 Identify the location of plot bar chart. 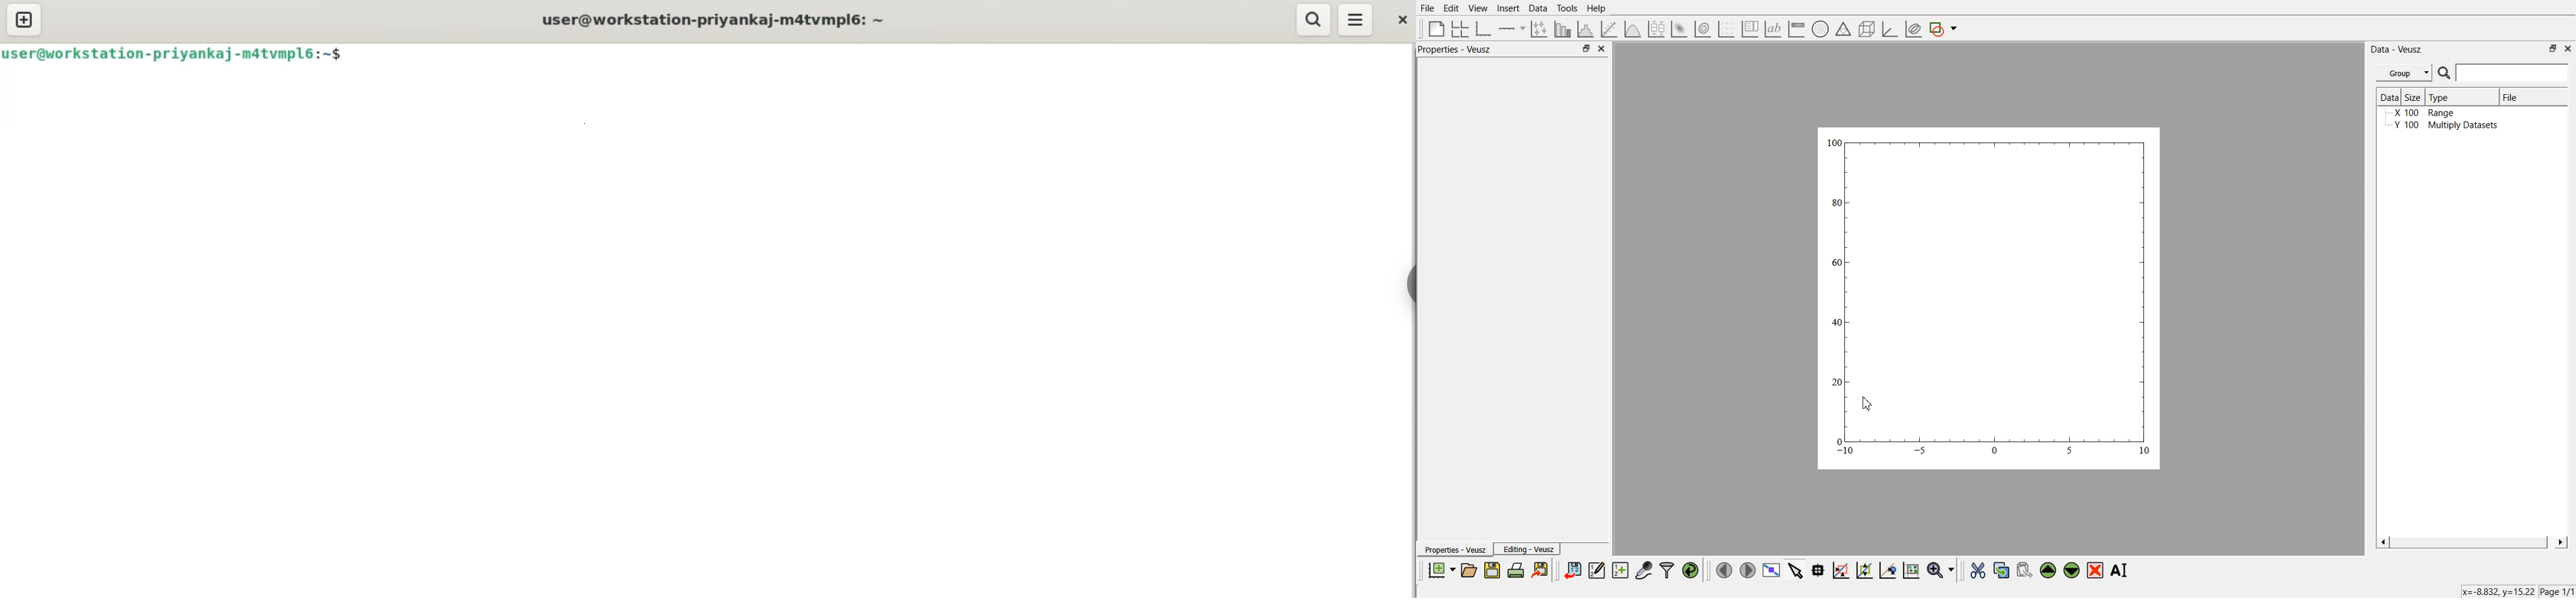
(1562, 30).